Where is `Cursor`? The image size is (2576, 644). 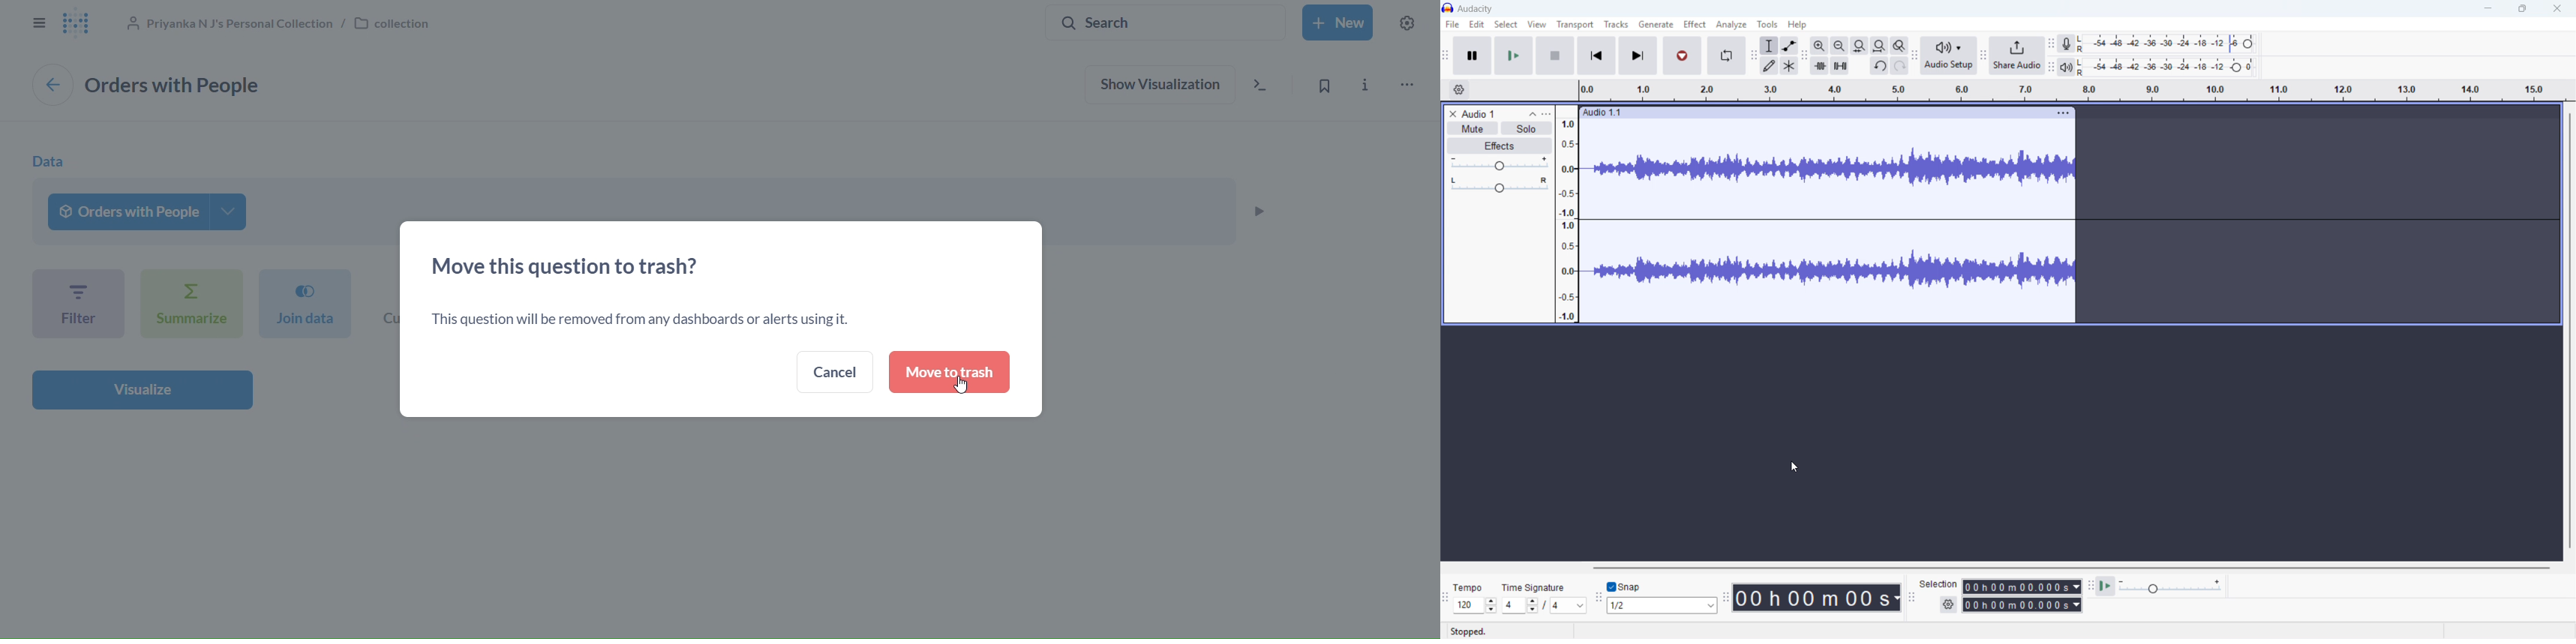
Cursor is located at coordinates (964, 388).